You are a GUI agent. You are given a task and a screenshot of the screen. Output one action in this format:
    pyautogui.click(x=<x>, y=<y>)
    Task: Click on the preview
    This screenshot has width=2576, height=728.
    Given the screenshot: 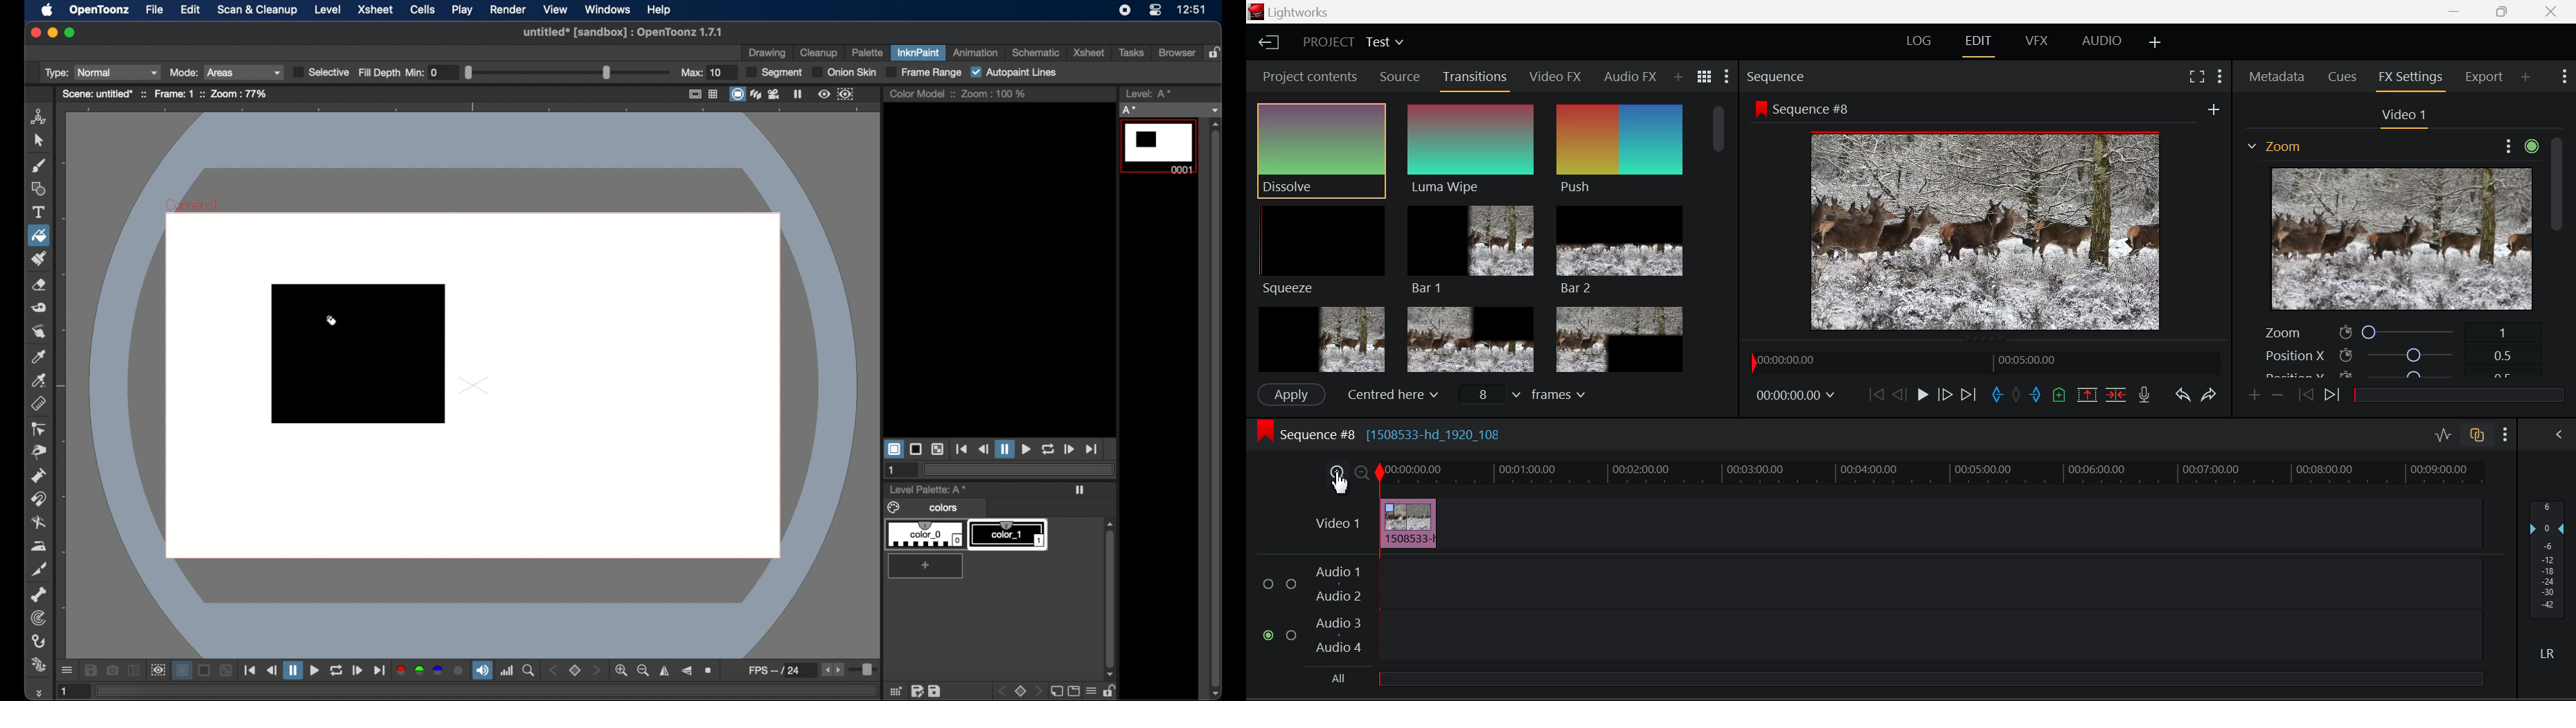 What is the action you would take?
    pyautogui.click(x=824, y=94)
    